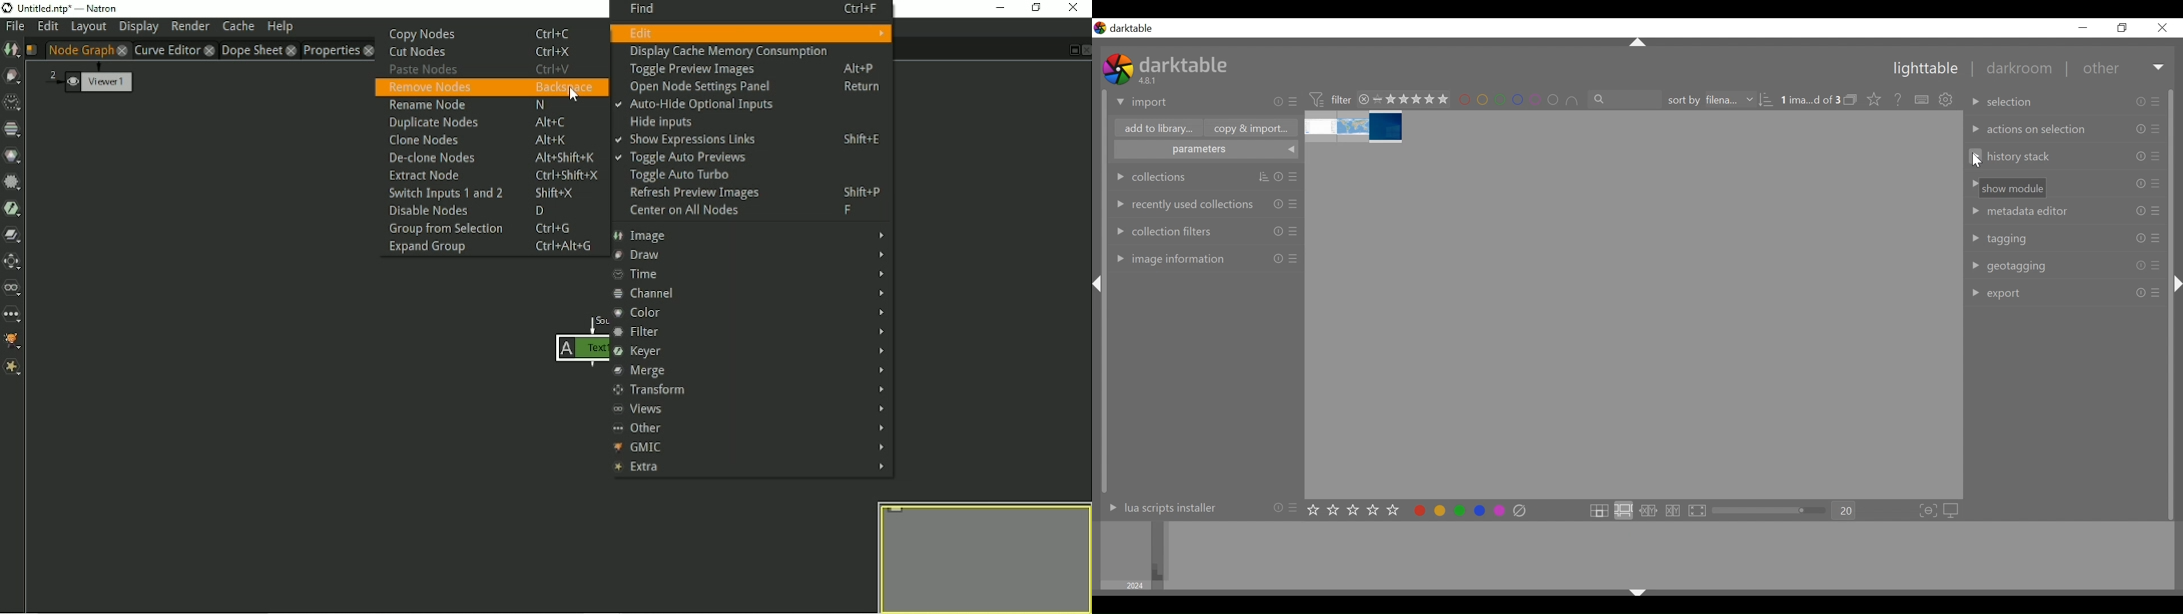 The image size is (2184, 616). What do you see at coordinates (2159, 129) in the screenshot?
I see `presets` at bounding box center [2159, 129].